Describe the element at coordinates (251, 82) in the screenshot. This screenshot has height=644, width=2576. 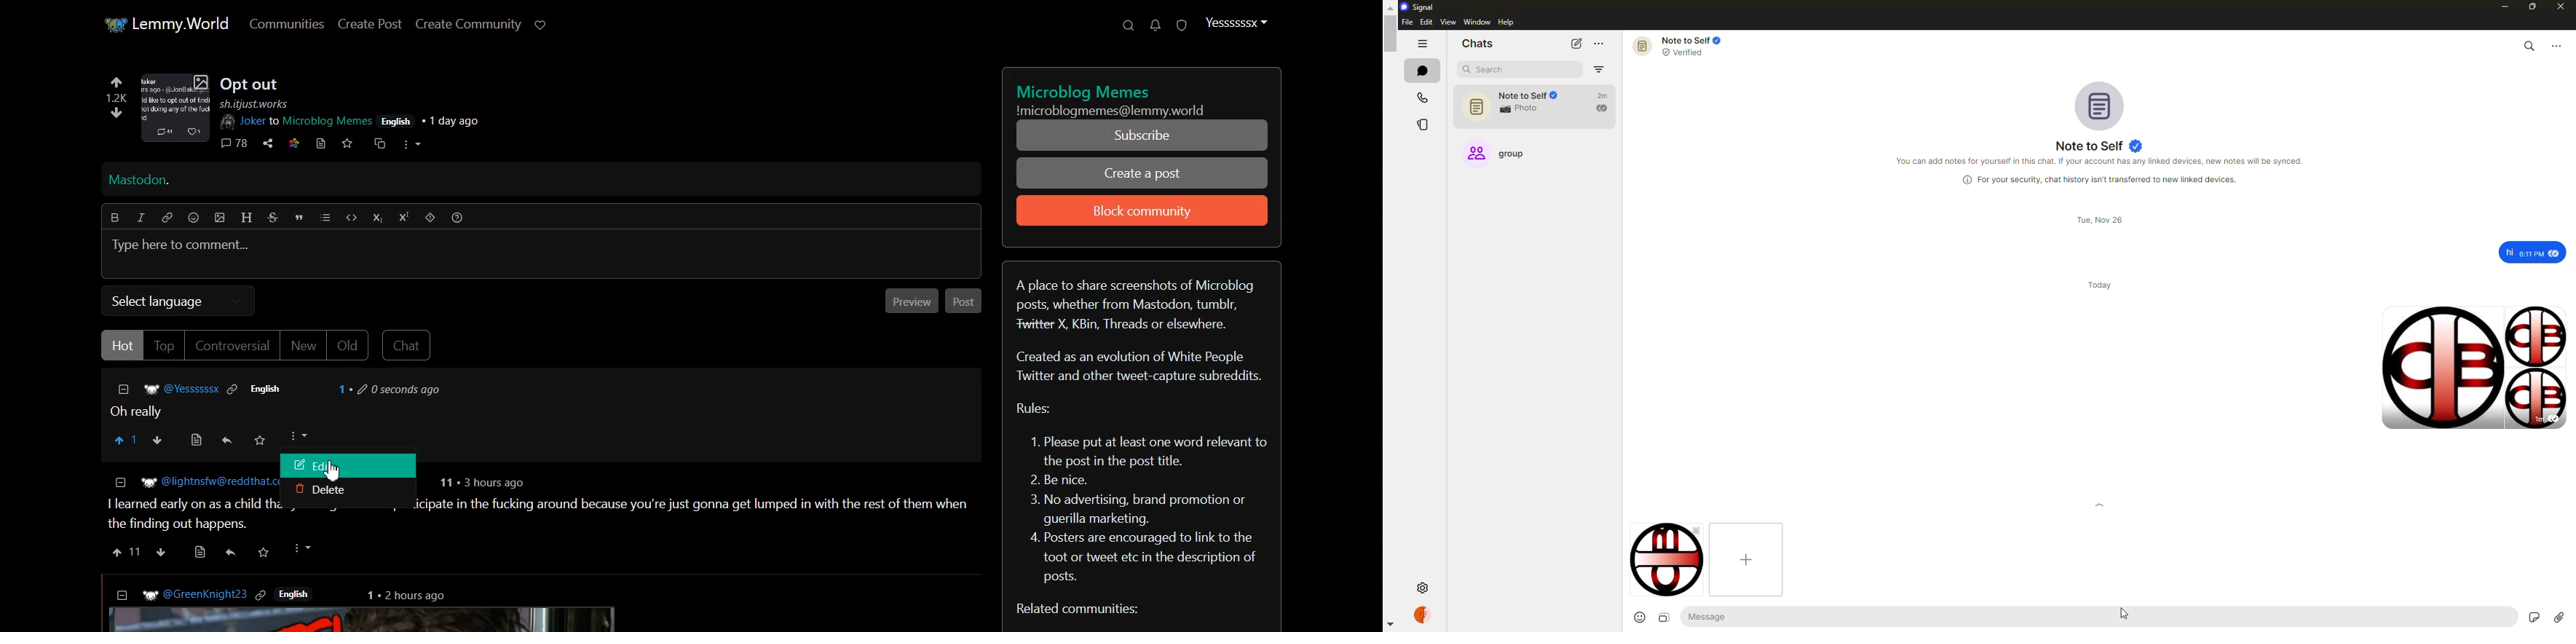
I see `Posts` at that location.